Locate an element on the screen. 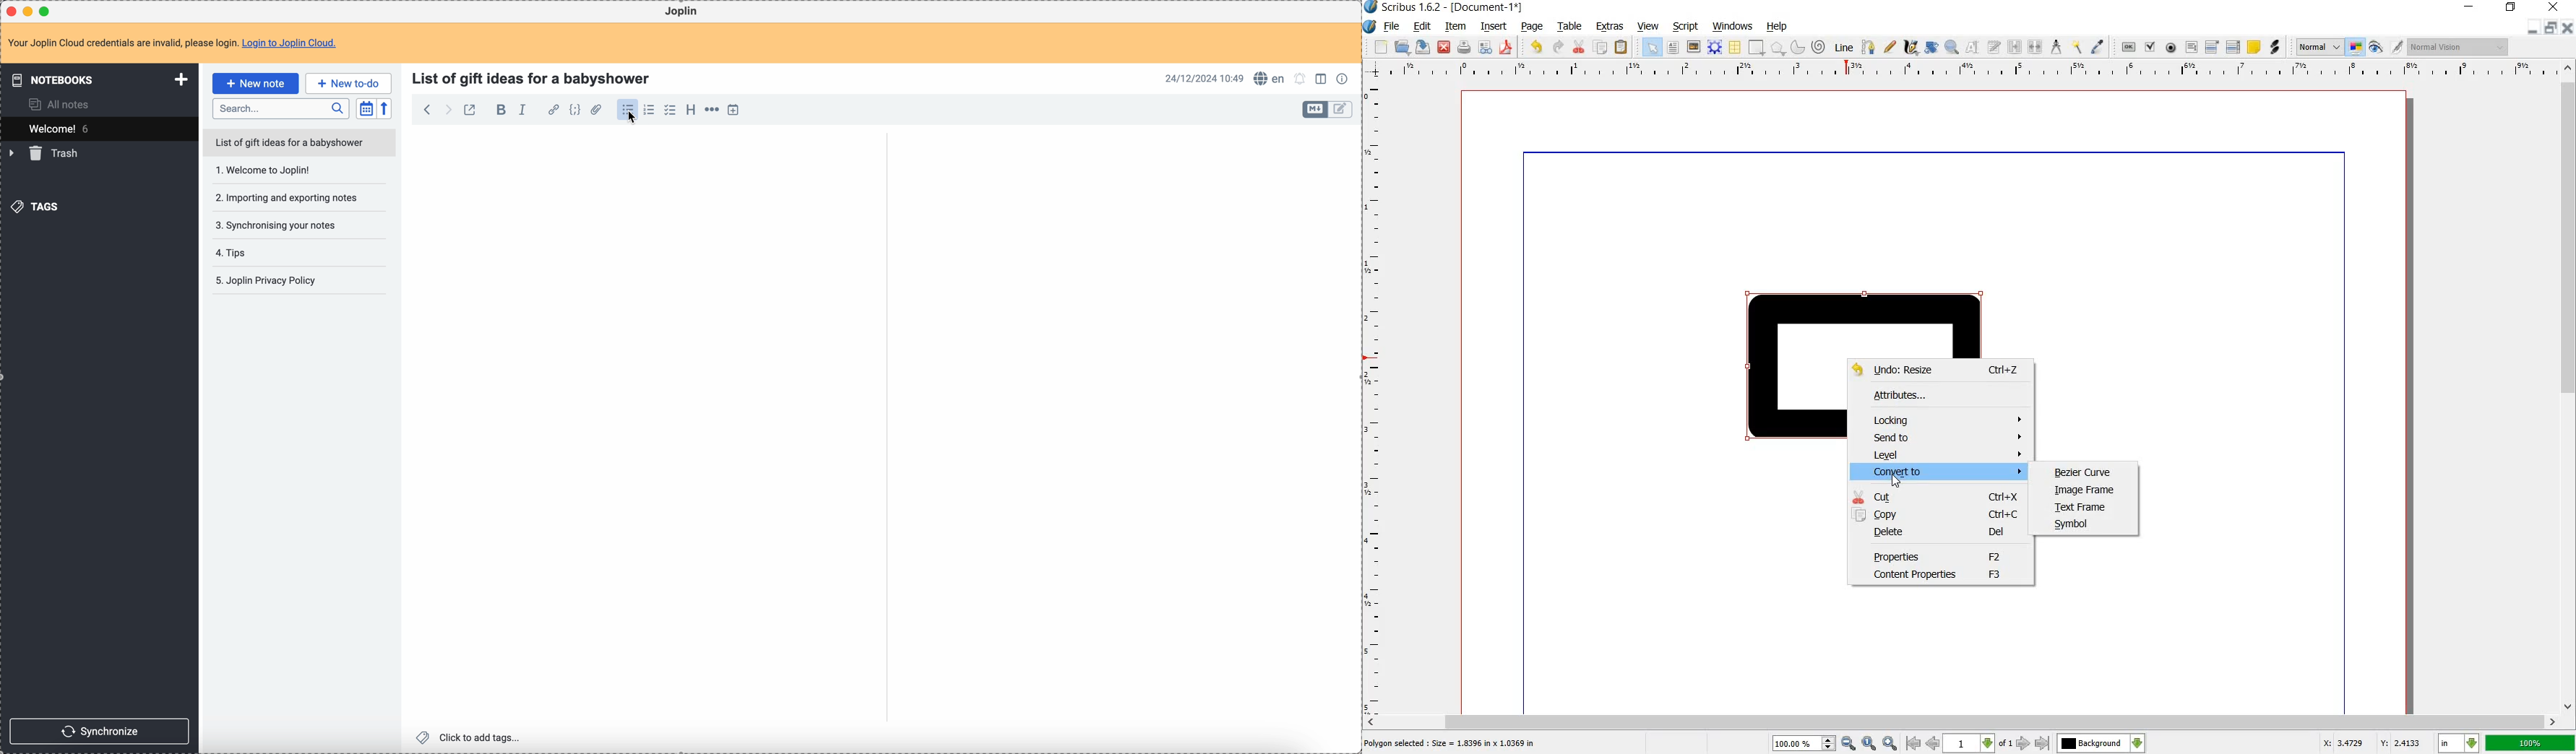  heading is located at coordinates (691, 112).